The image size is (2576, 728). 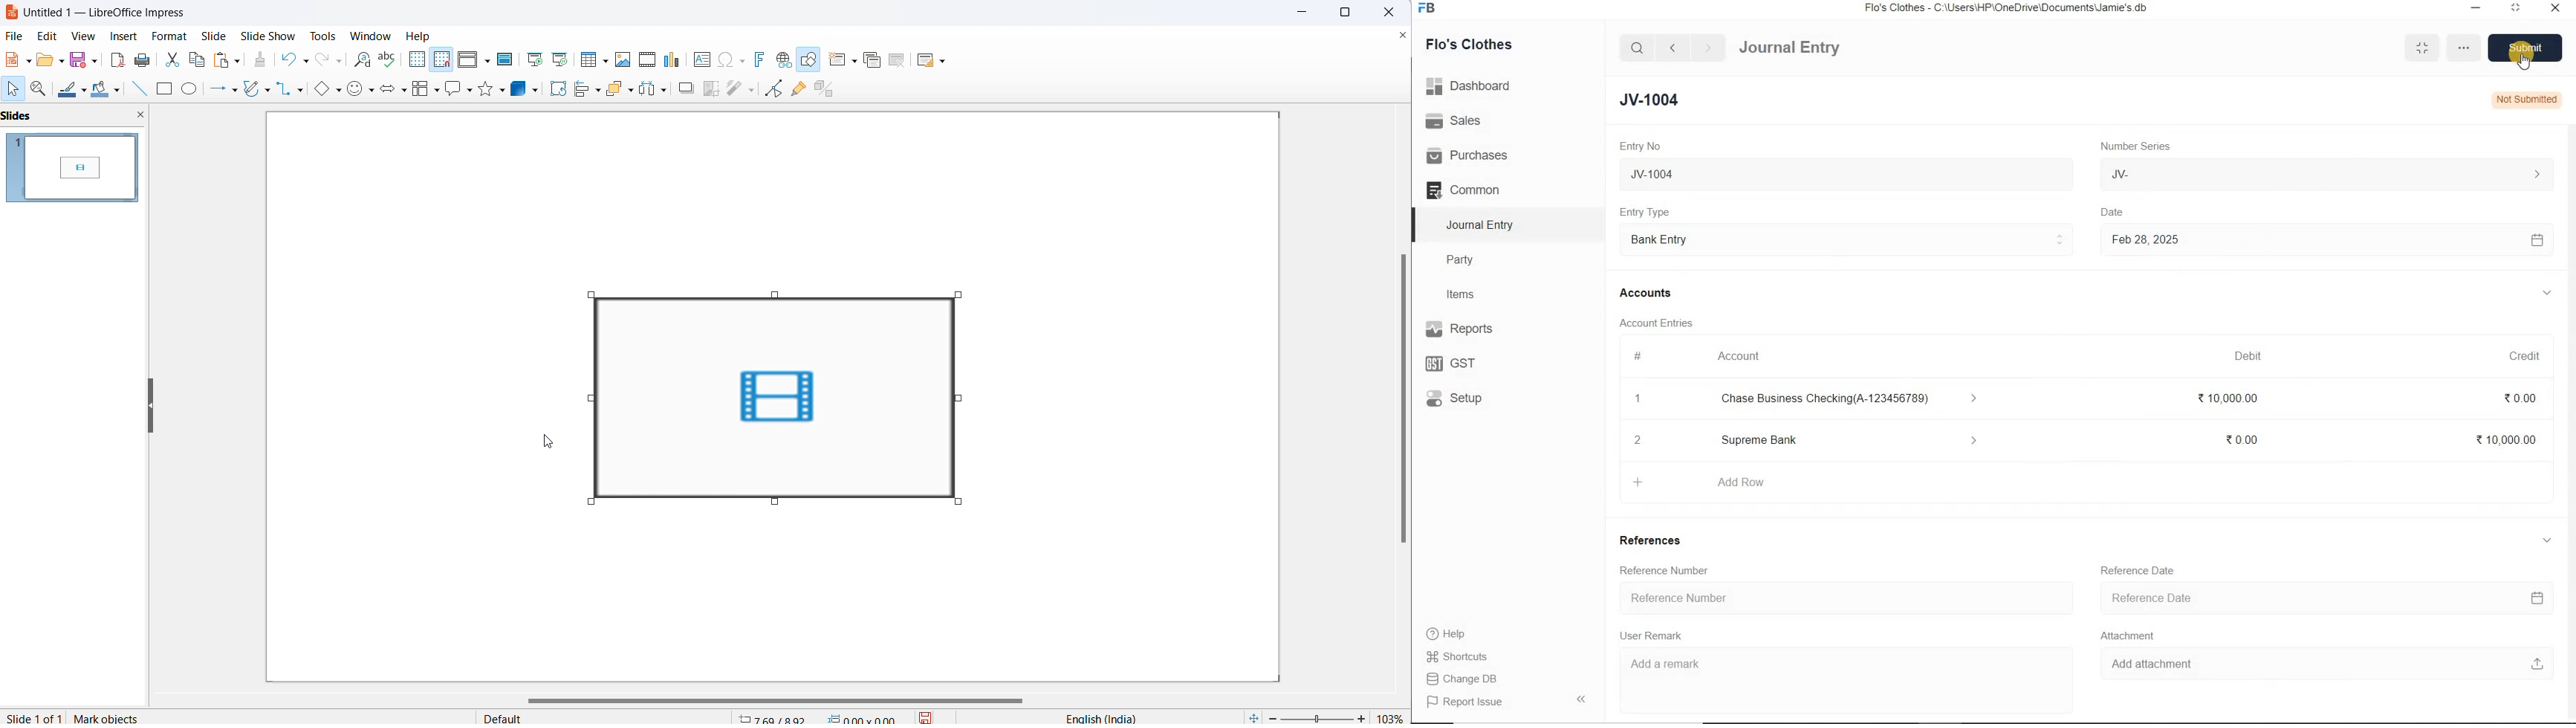 What do you see at coordinates (405, 91) in the screenshot?
I see `block arrows options` at bounding box center [405, 91].